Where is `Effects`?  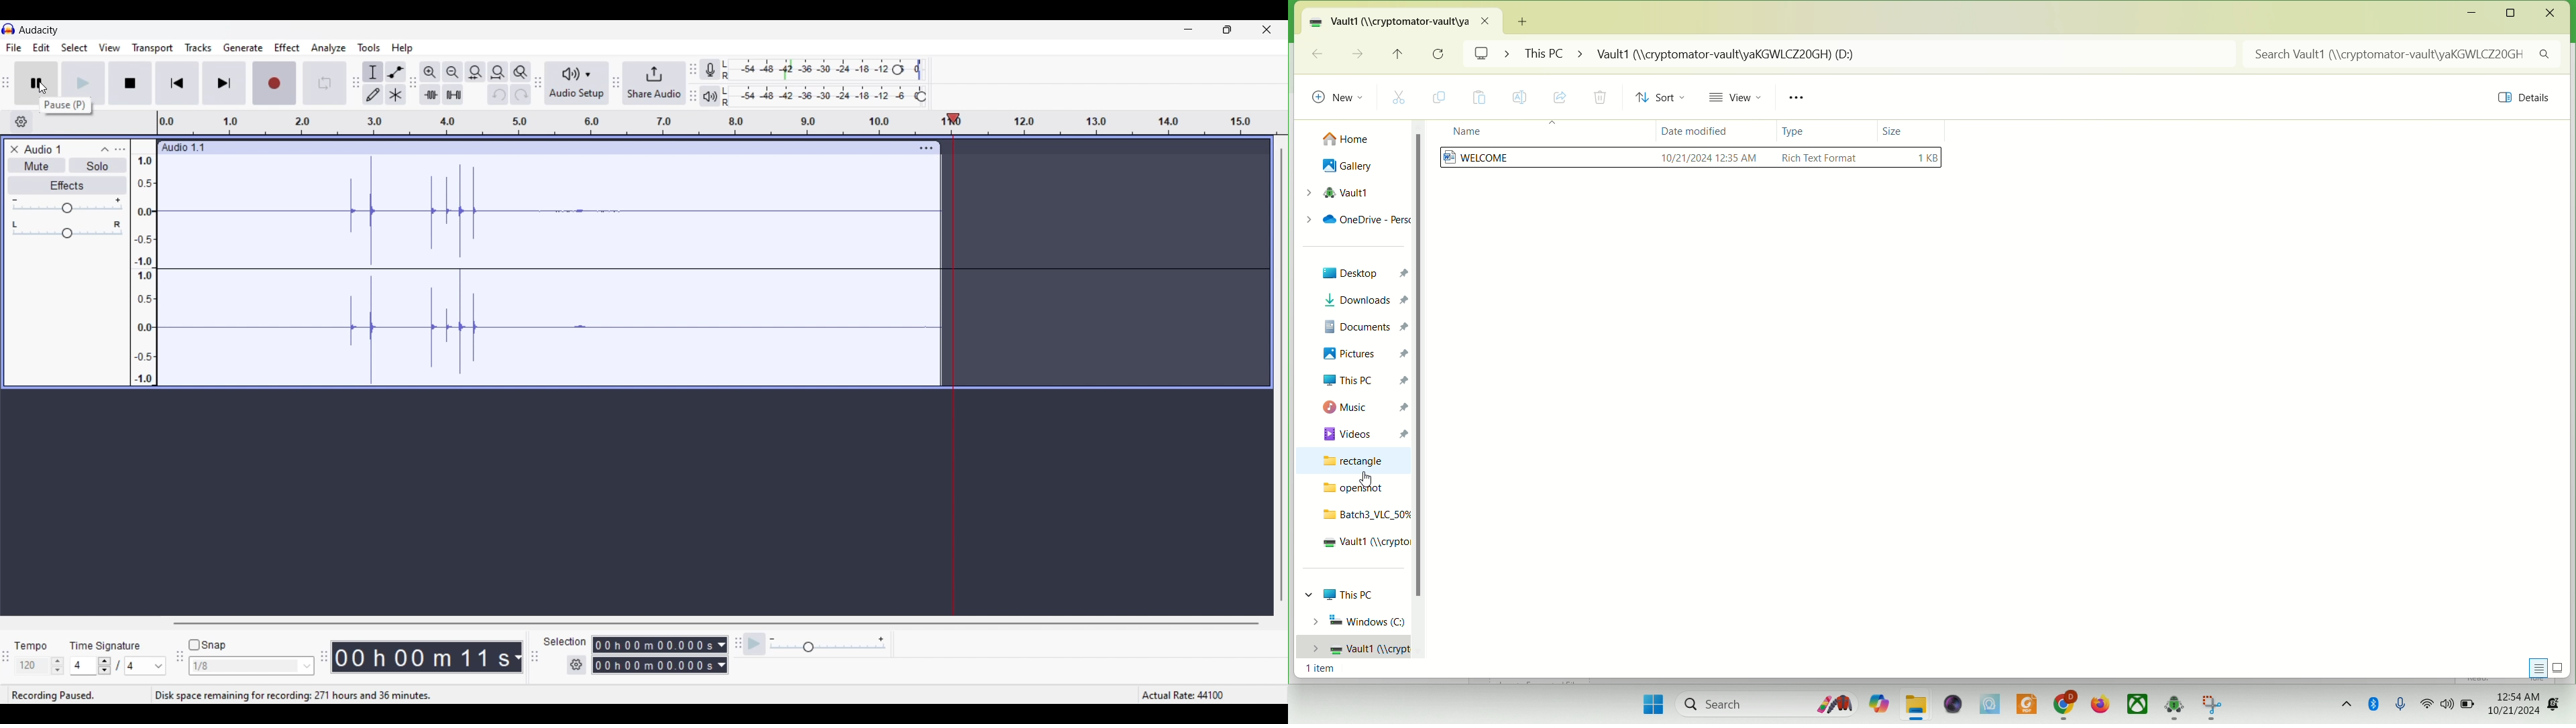
Effects is located at coordinates (65, 185).